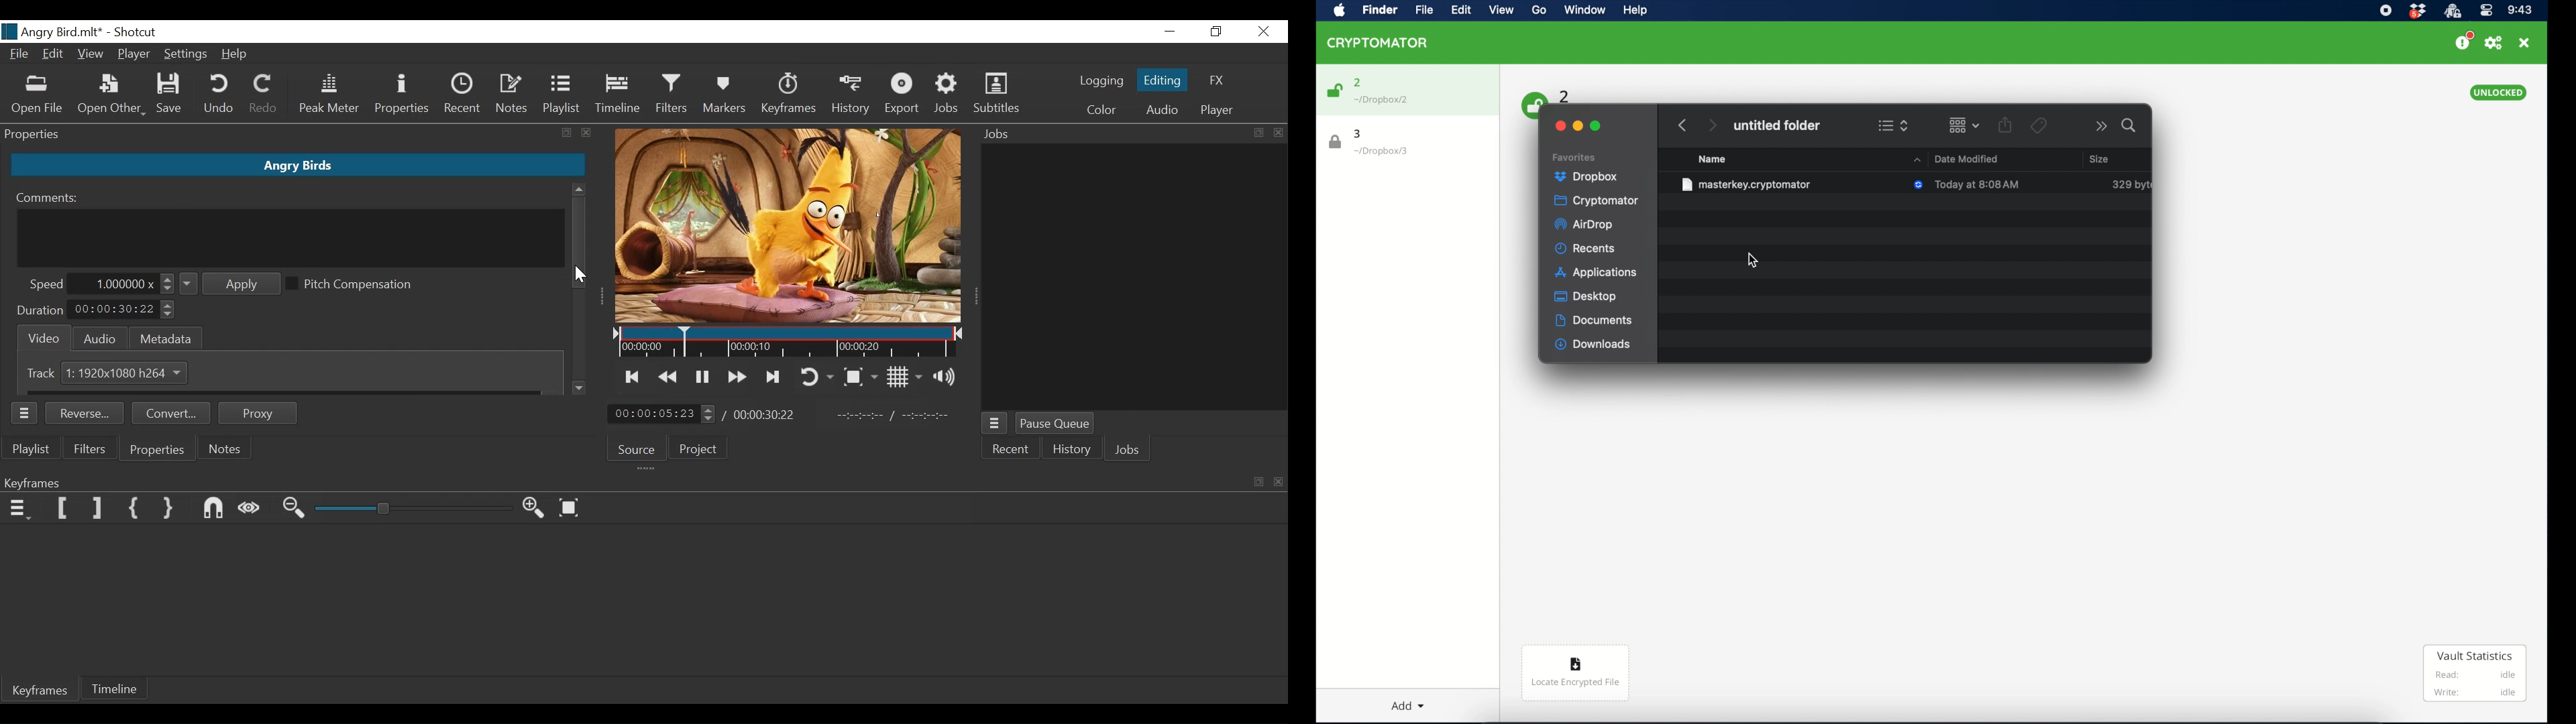 This screenshot has height=728, width=2576. I want to click on help, so click(1634, 10).